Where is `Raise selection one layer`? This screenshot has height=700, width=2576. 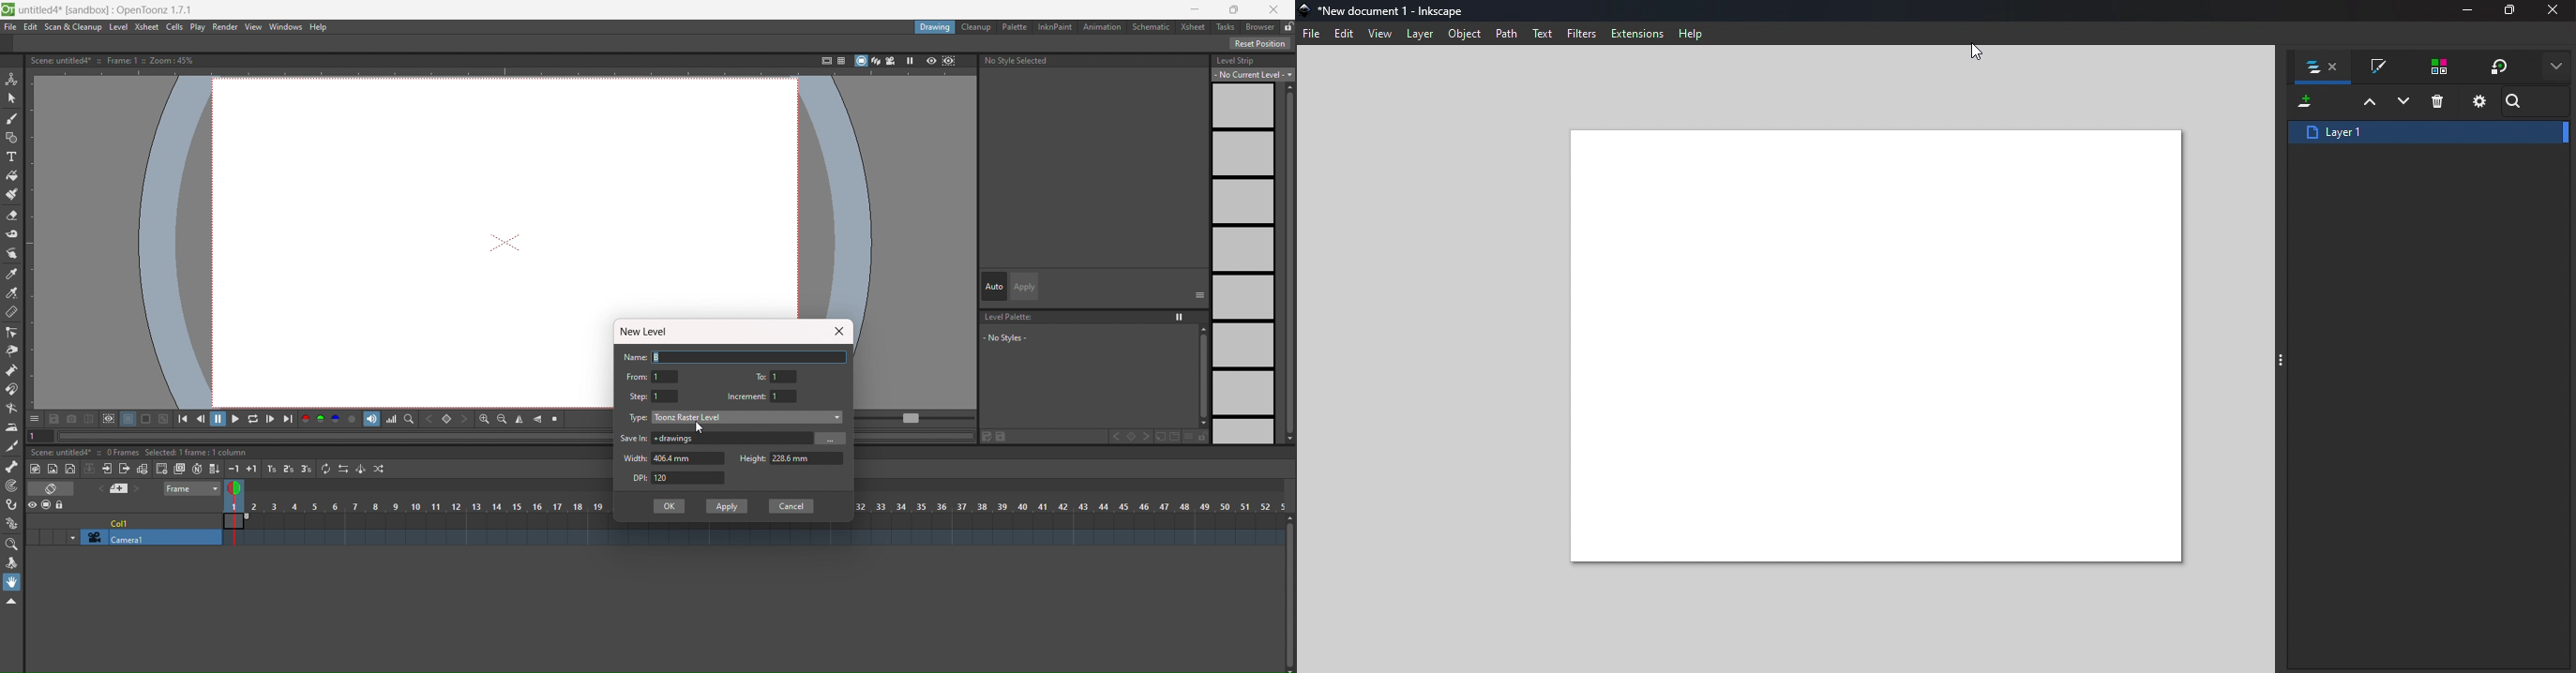
Raise selection one layer is located at coordinates (2369, 103).